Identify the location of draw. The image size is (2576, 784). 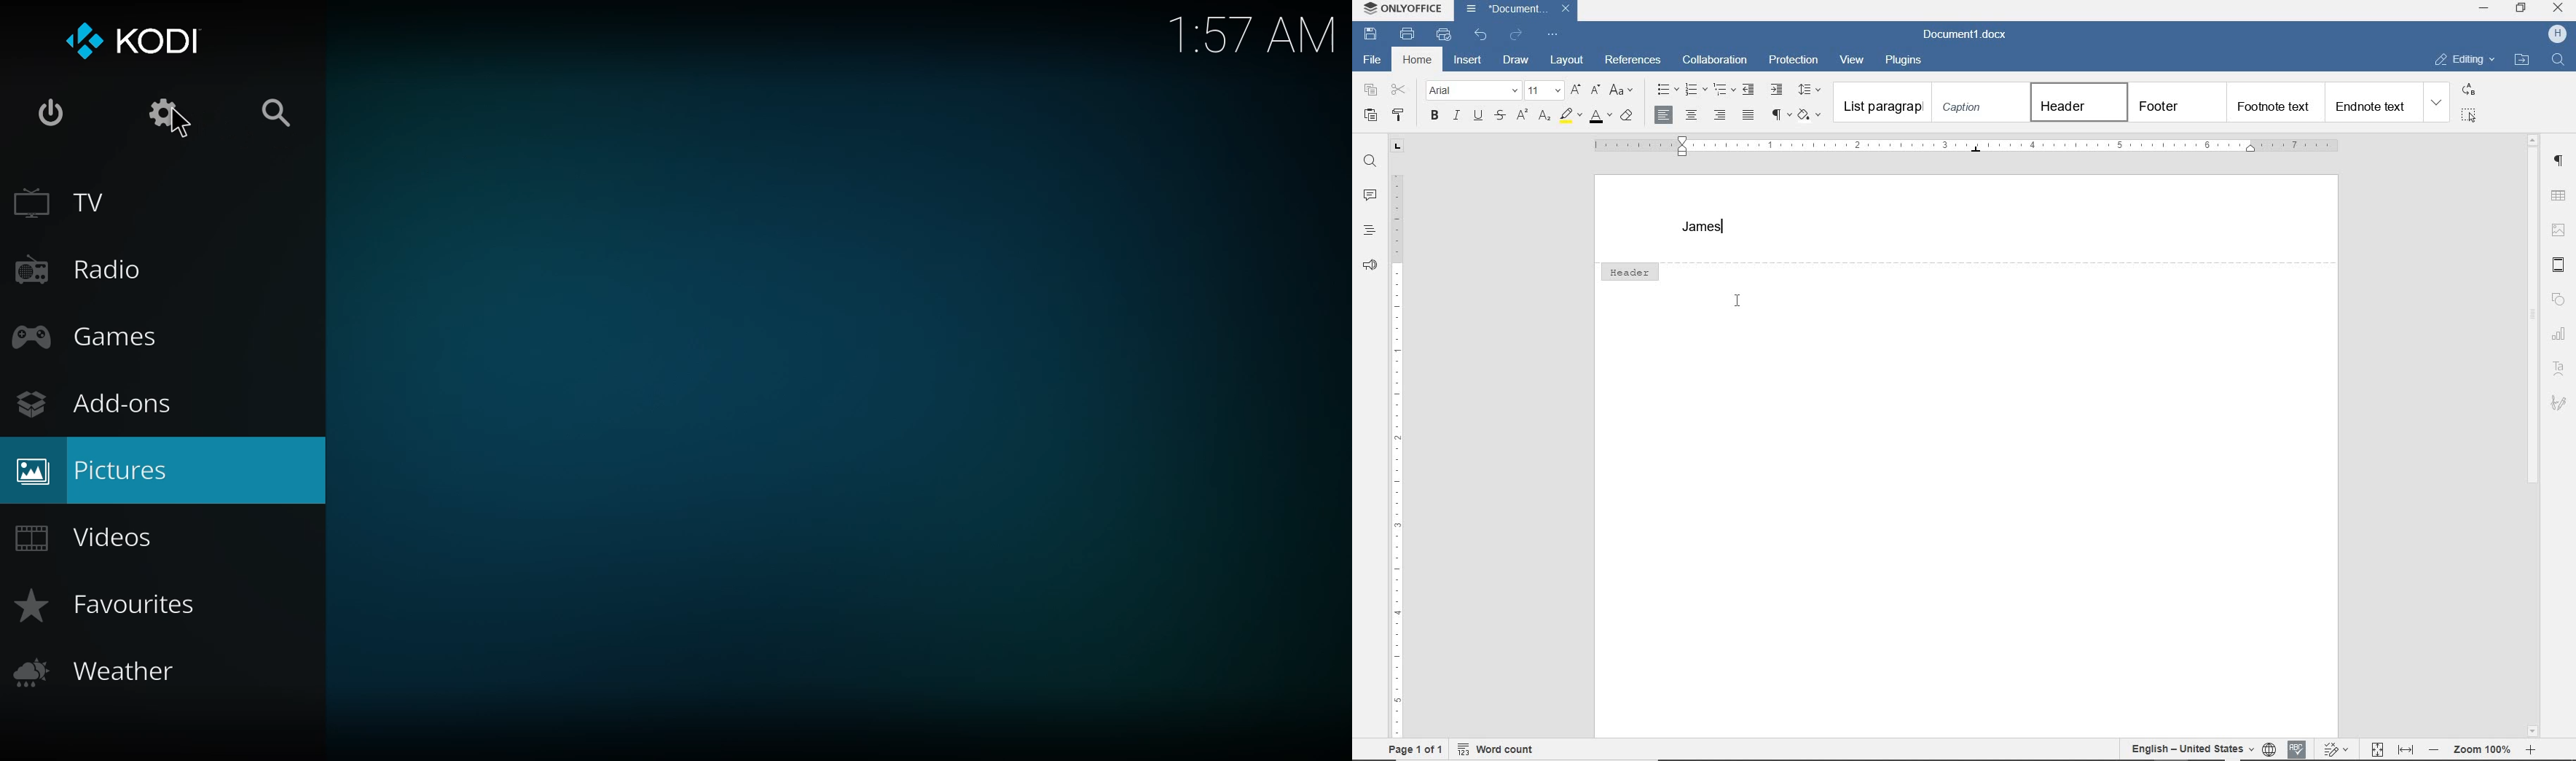
(1516, 59).